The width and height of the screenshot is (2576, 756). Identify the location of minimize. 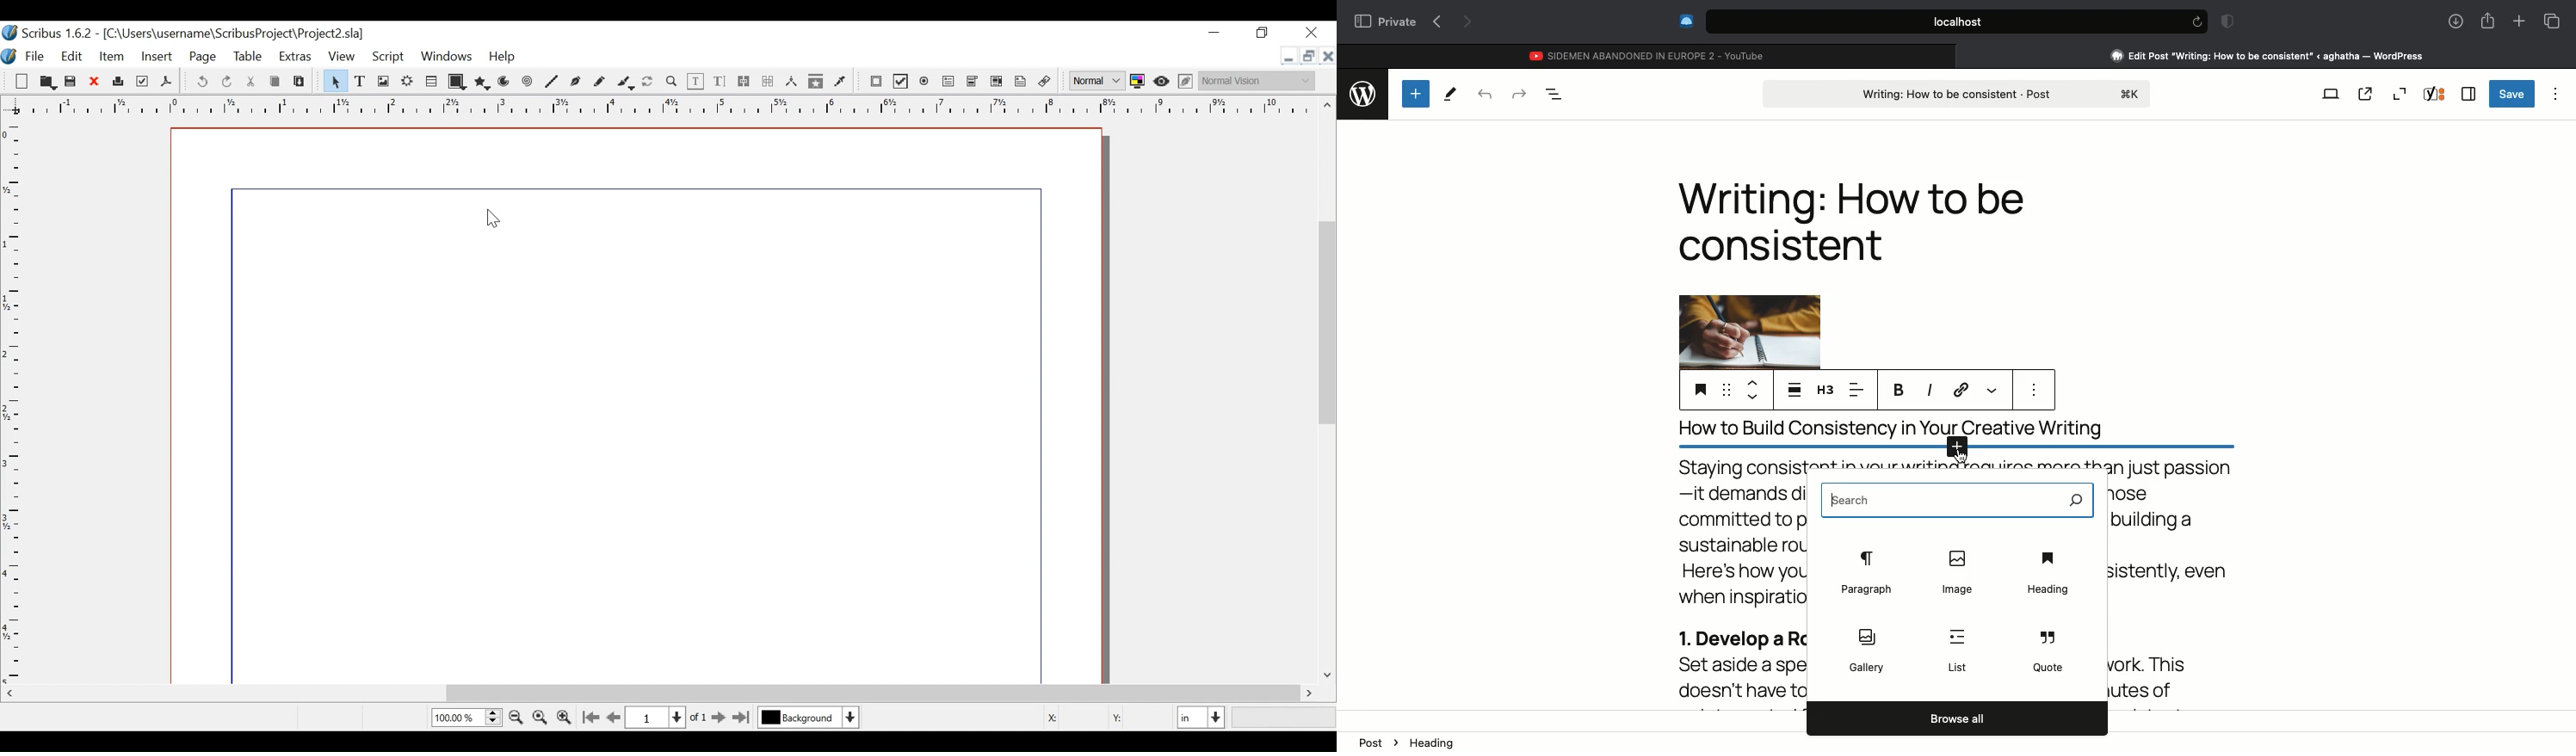
(1214, 31).